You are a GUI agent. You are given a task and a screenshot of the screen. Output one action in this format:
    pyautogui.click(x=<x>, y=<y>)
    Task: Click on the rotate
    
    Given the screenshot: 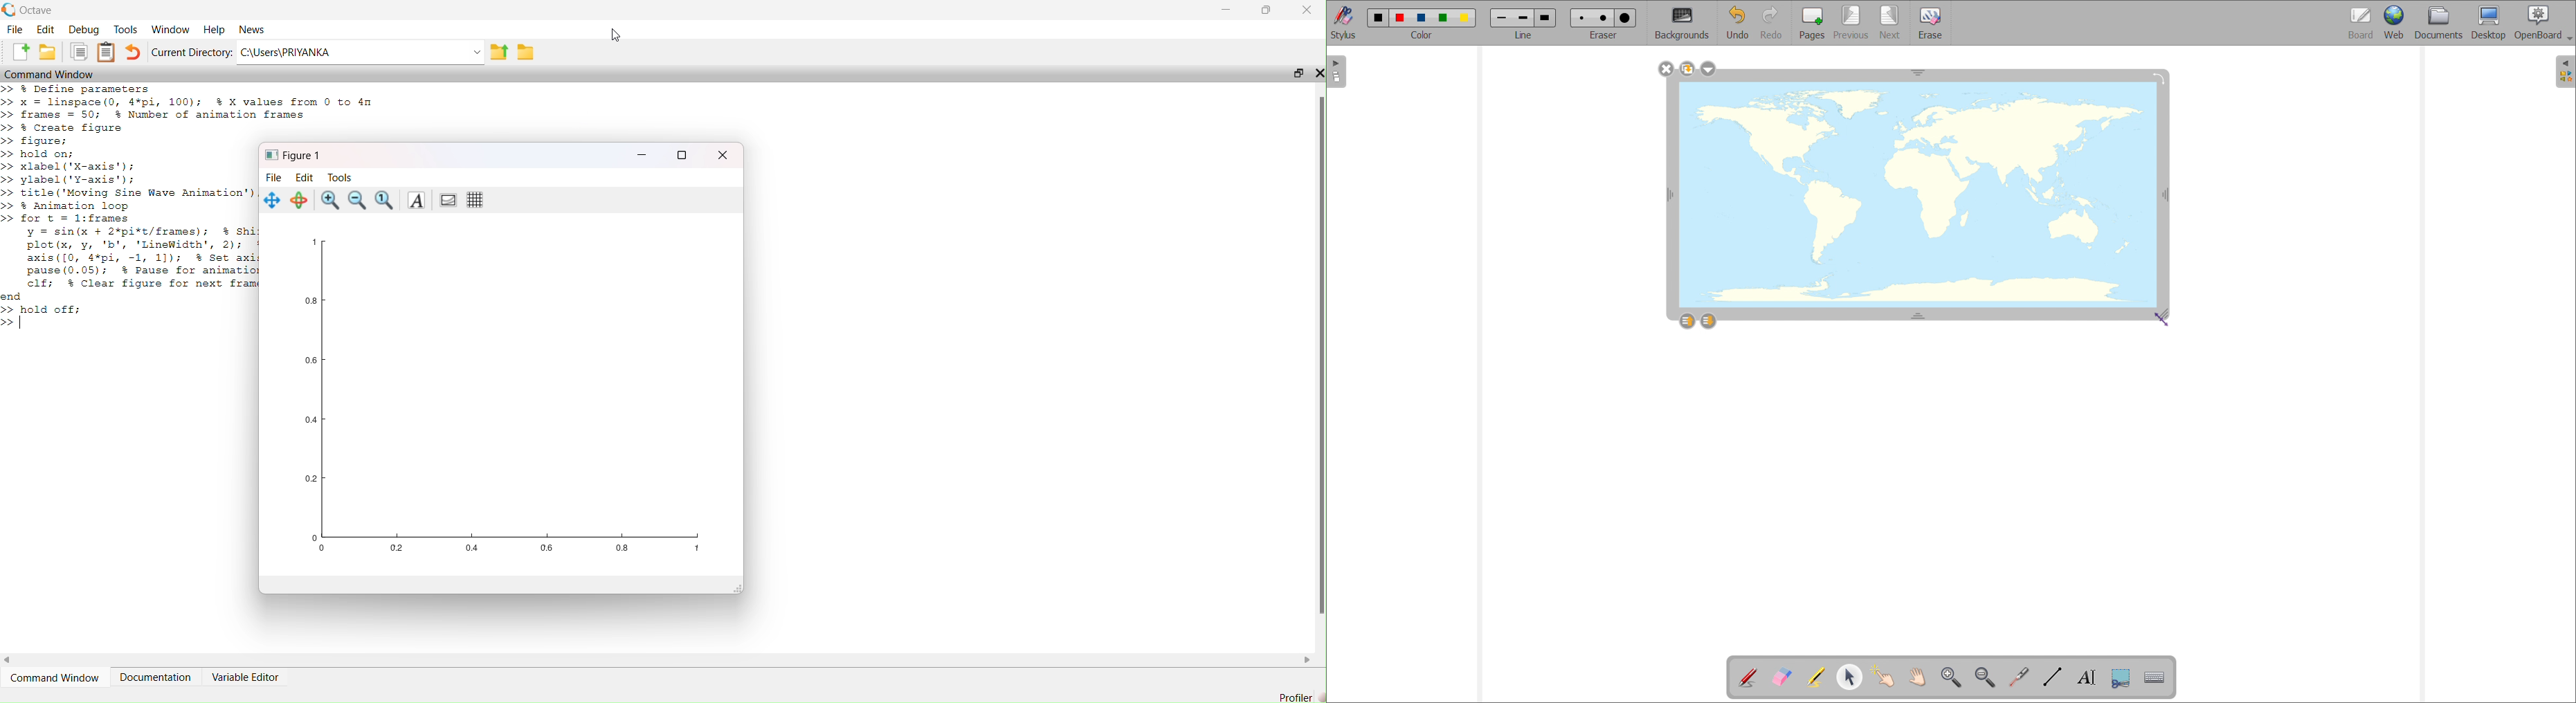 What is the action you would take?
    pyautogui.click(x=300, y=199)
    